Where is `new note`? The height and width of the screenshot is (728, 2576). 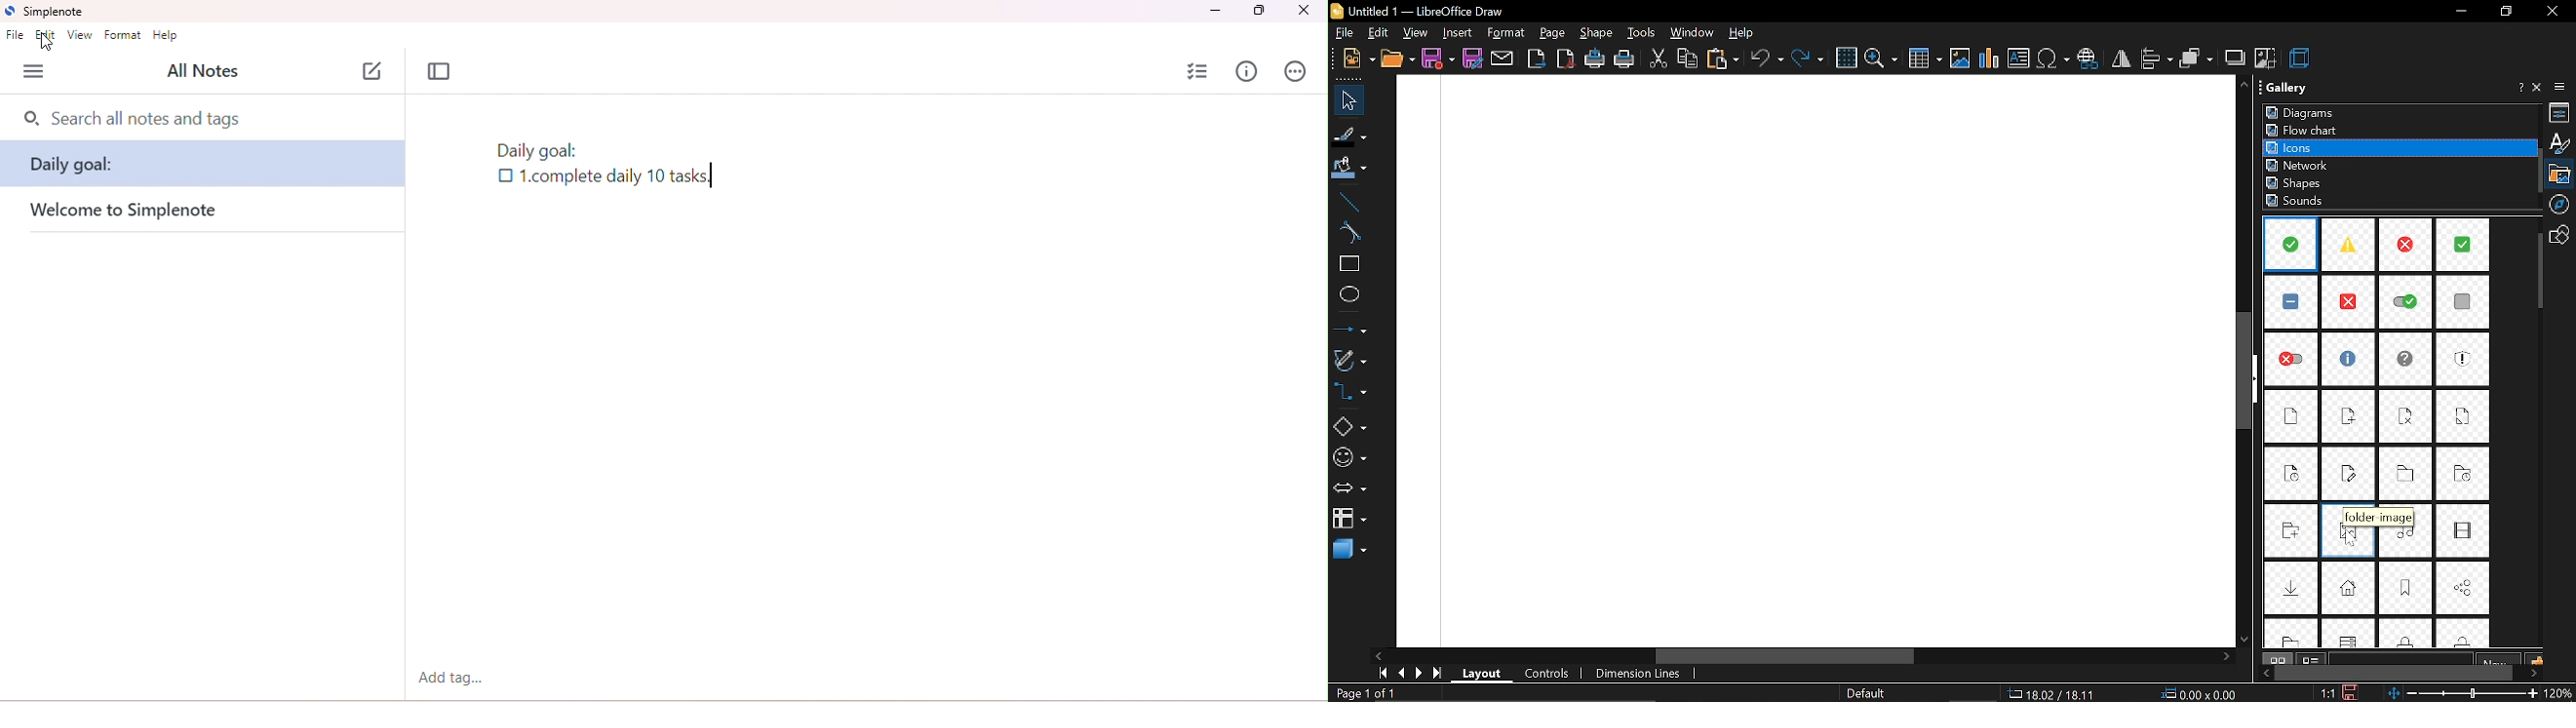
new note is located at coordinates (373, 70).